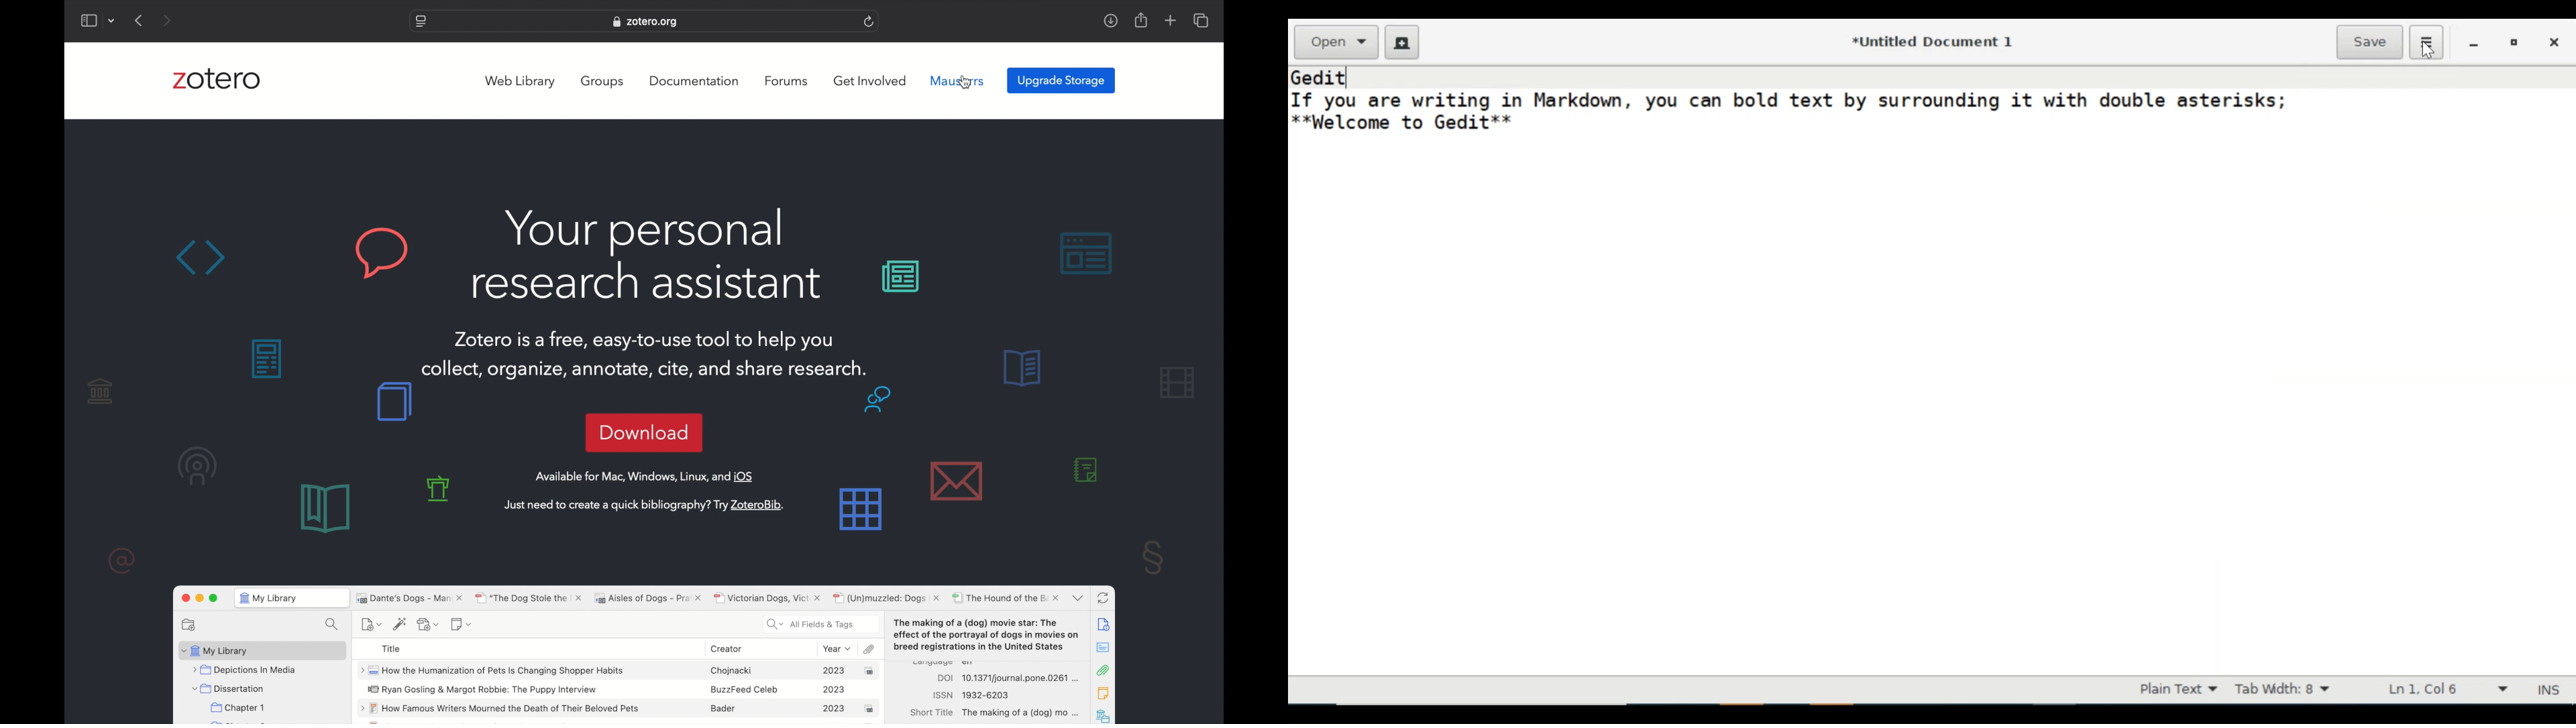 This screenshot has width=2576, height=728. Describe the element at coordinates (140, 20) in the screenshot. I see `previous` at that location.